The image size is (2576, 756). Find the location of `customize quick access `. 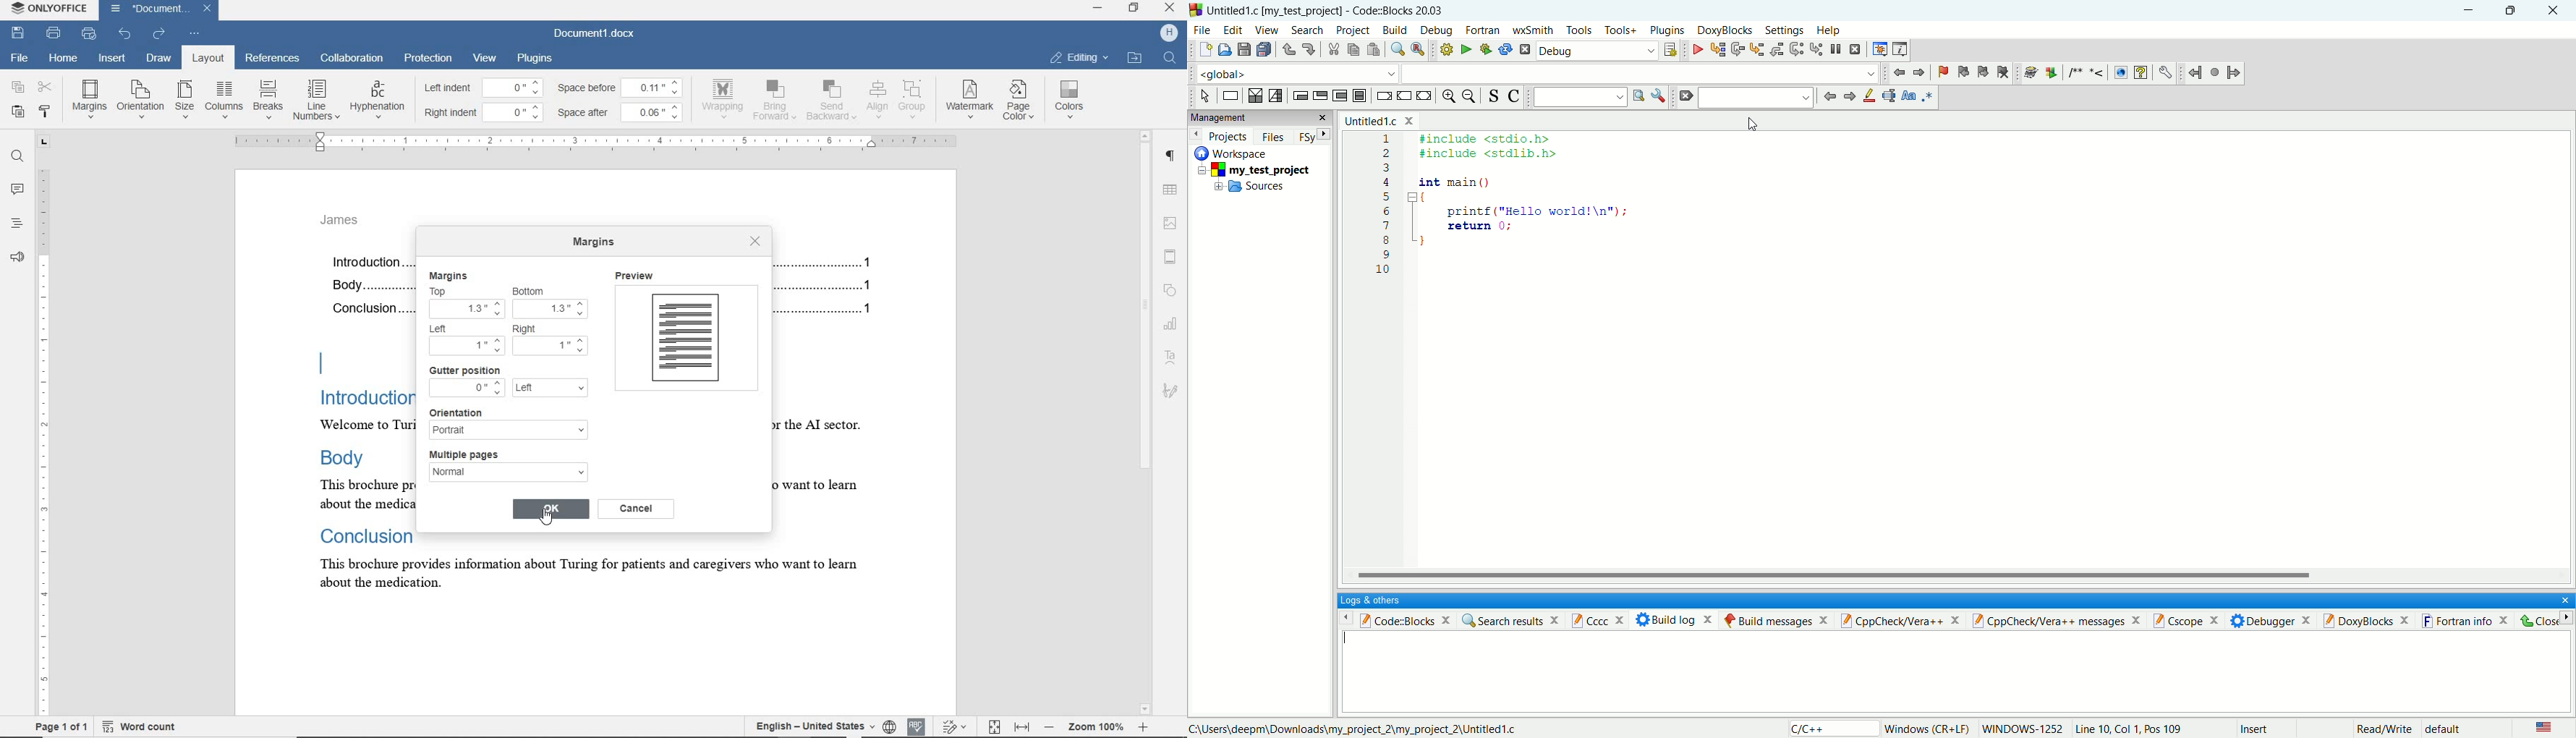

customize quick access  is located at coordinates (195, 34).